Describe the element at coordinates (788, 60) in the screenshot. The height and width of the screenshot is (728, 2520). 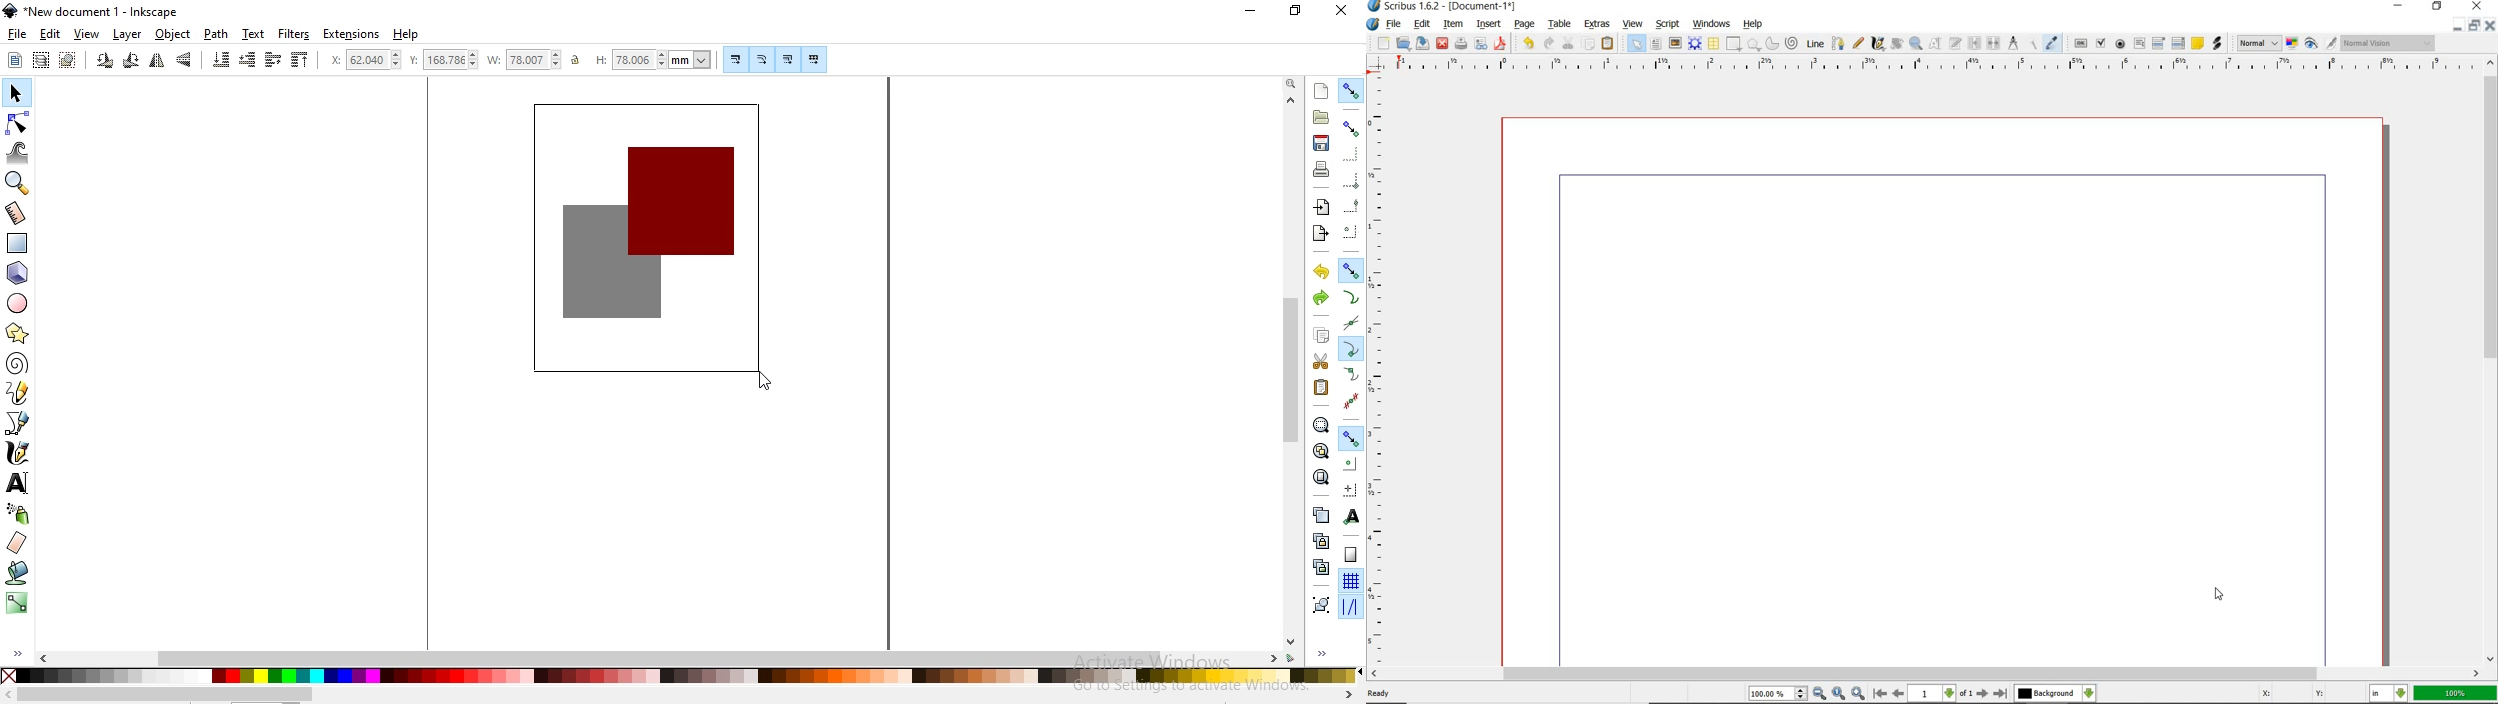
I see `move gradient along with objects` at that location.